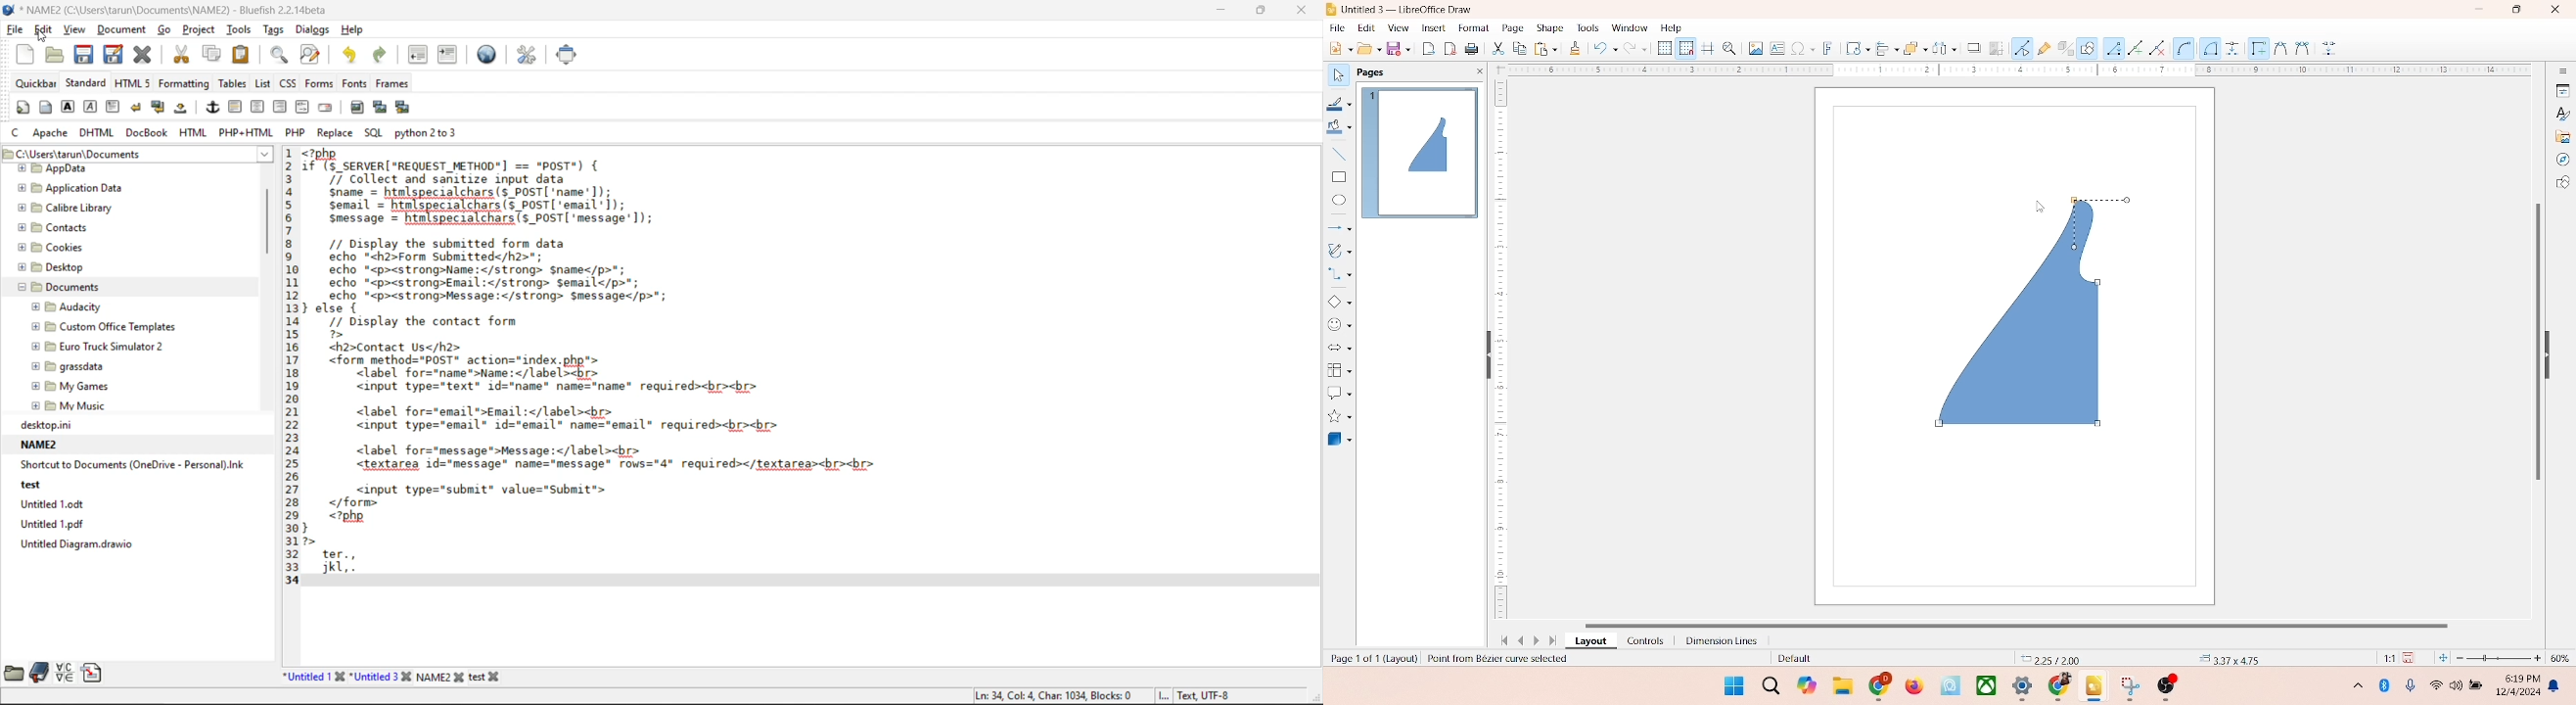 This screenshot has height=728, width=2576. What do you see at coordinates (1265, 12) in the screenshot?
I see `restore down` at bounding box center [1265, 12].